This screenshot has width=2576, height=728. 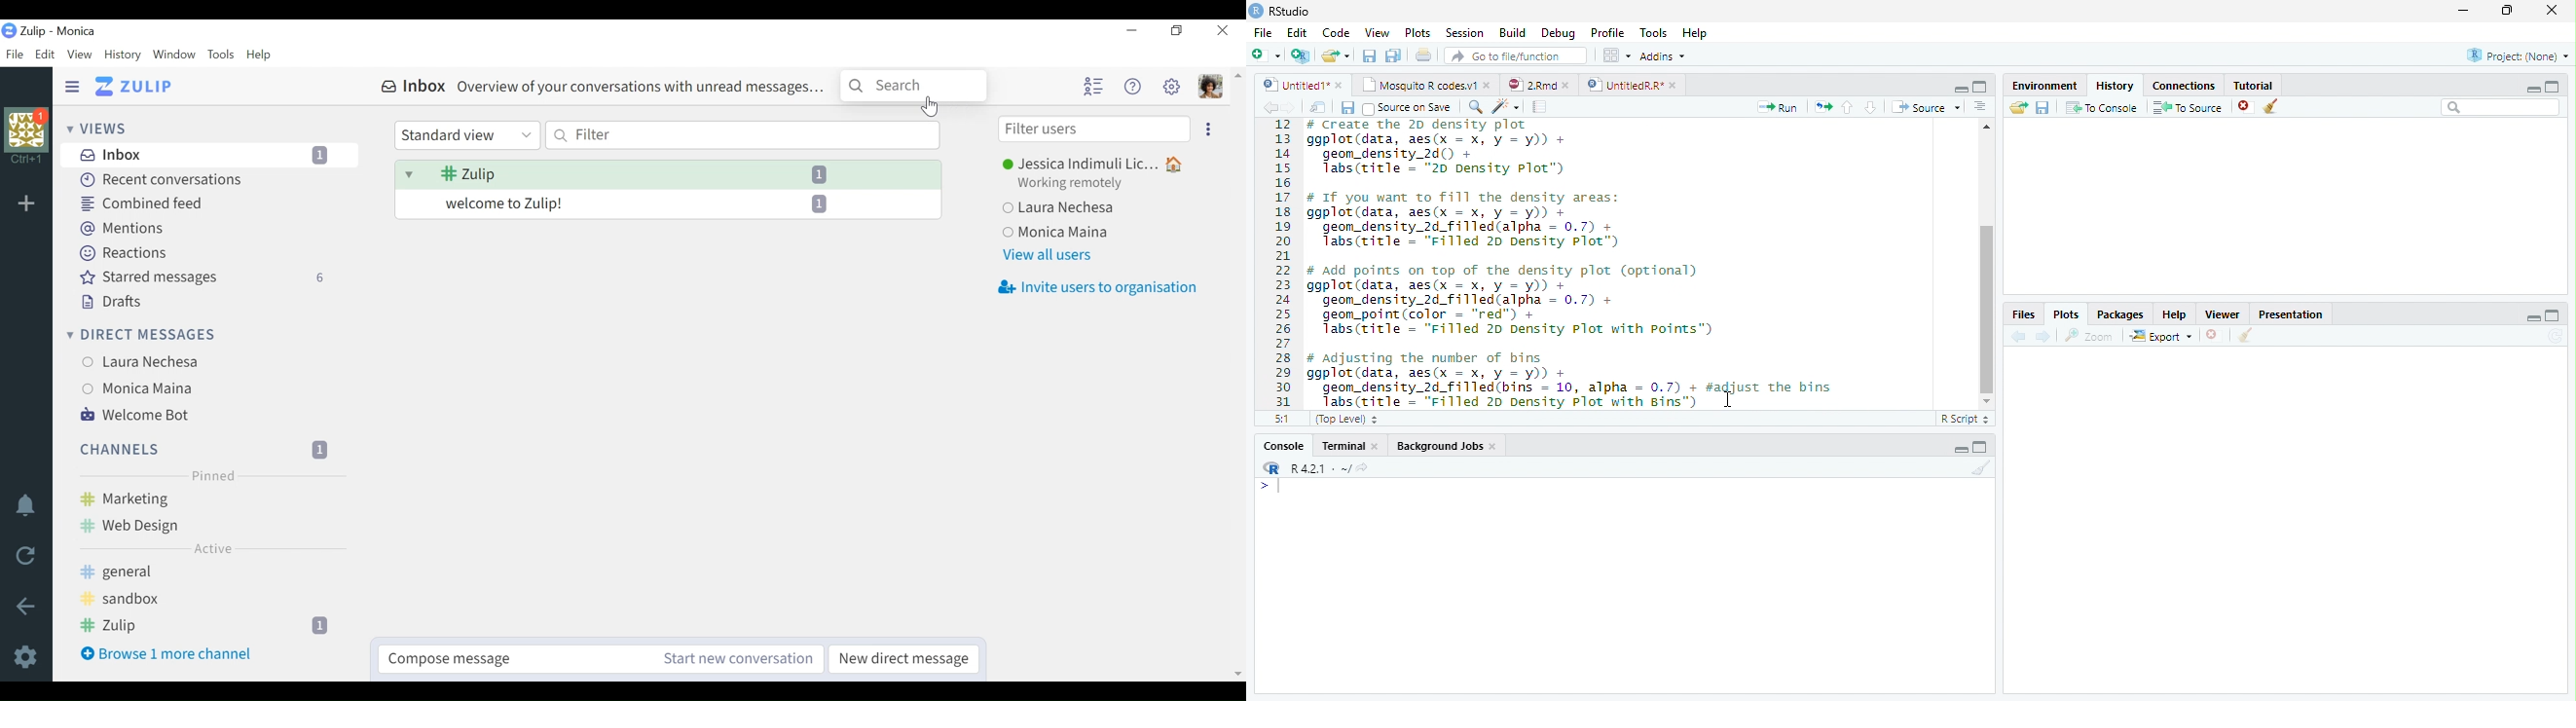 What do you see at coordinates (1278, 419) in the screenshot?
I see `5:1` at bounding box center [1278, 419].